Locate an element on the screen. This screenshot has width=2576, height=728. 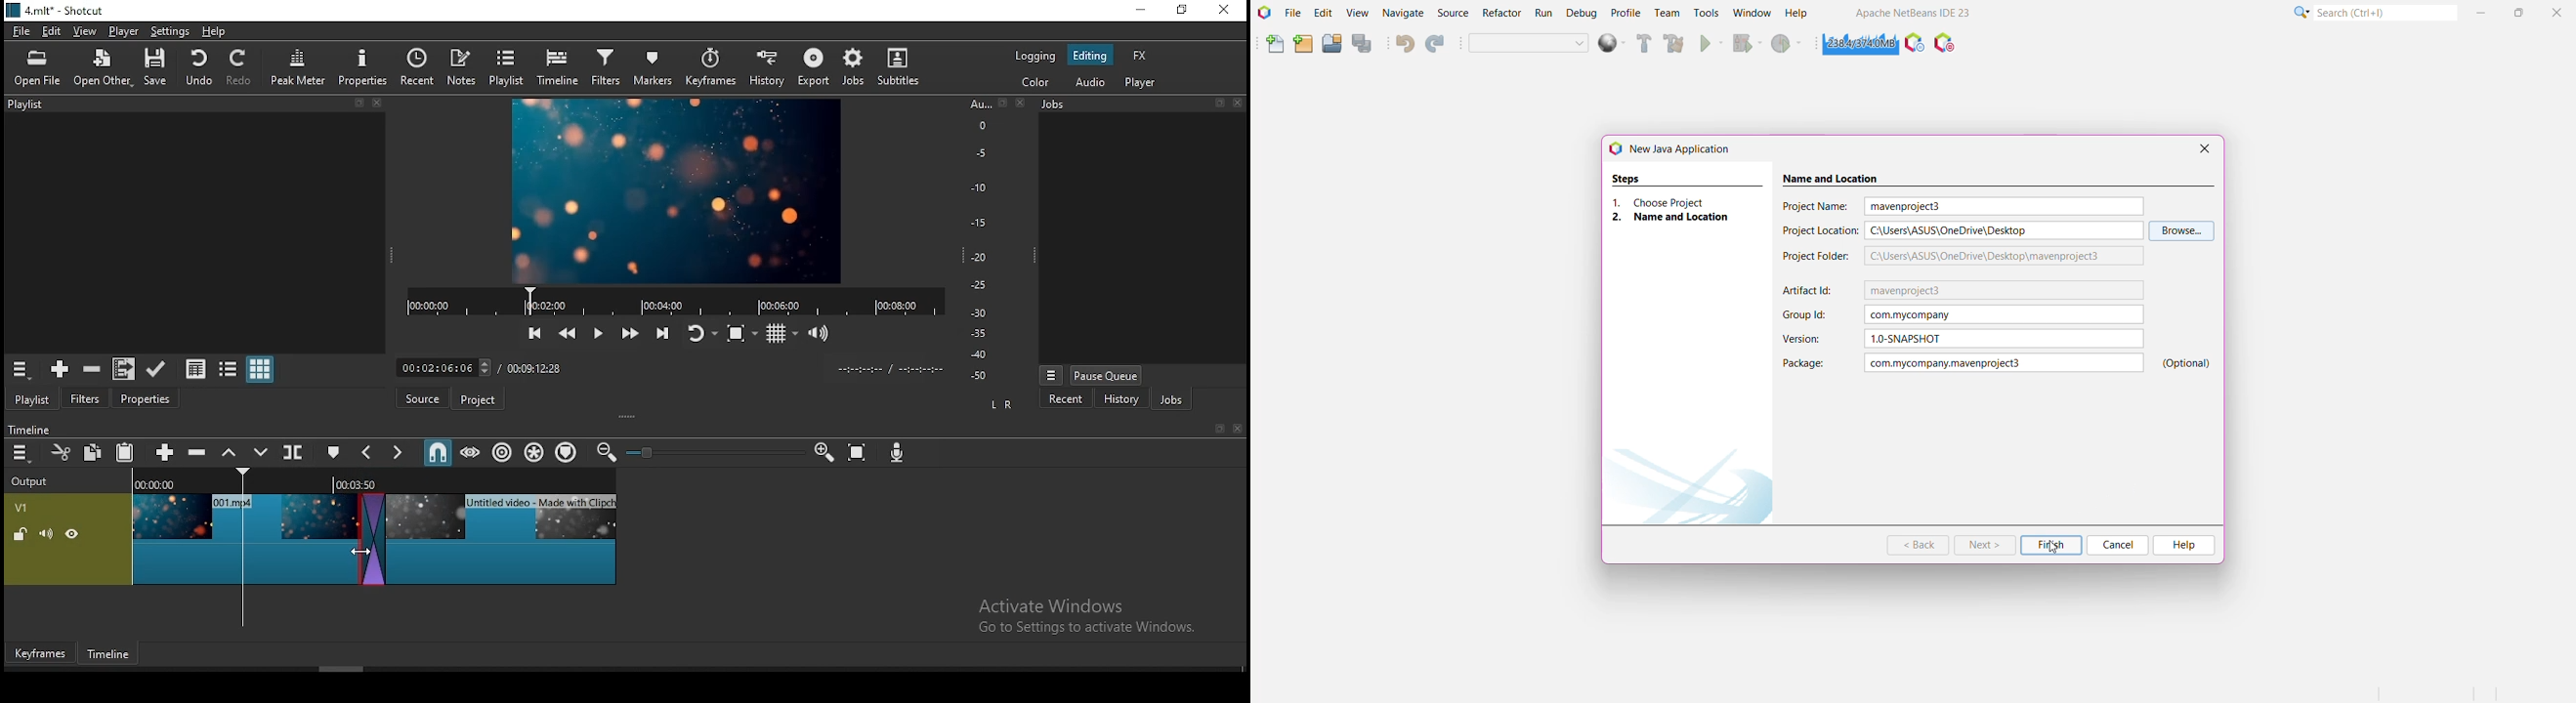
skip to the previous point is located at coordinates (533, 332).